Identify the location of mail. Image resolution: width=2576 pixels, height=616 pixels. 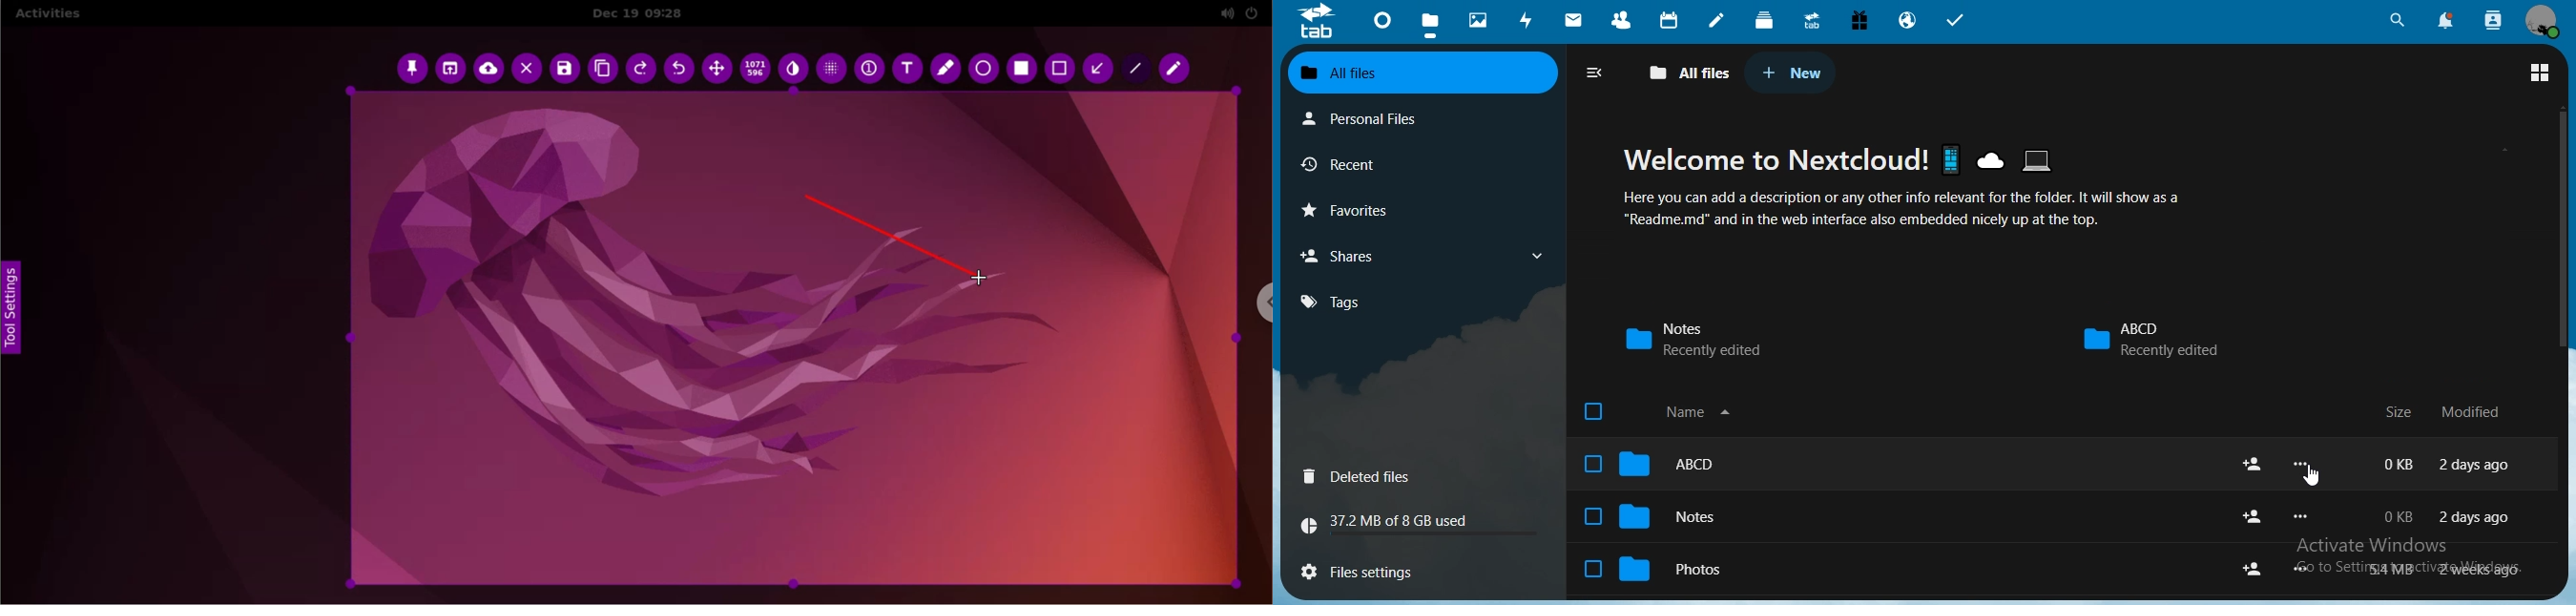
(1575, 19).